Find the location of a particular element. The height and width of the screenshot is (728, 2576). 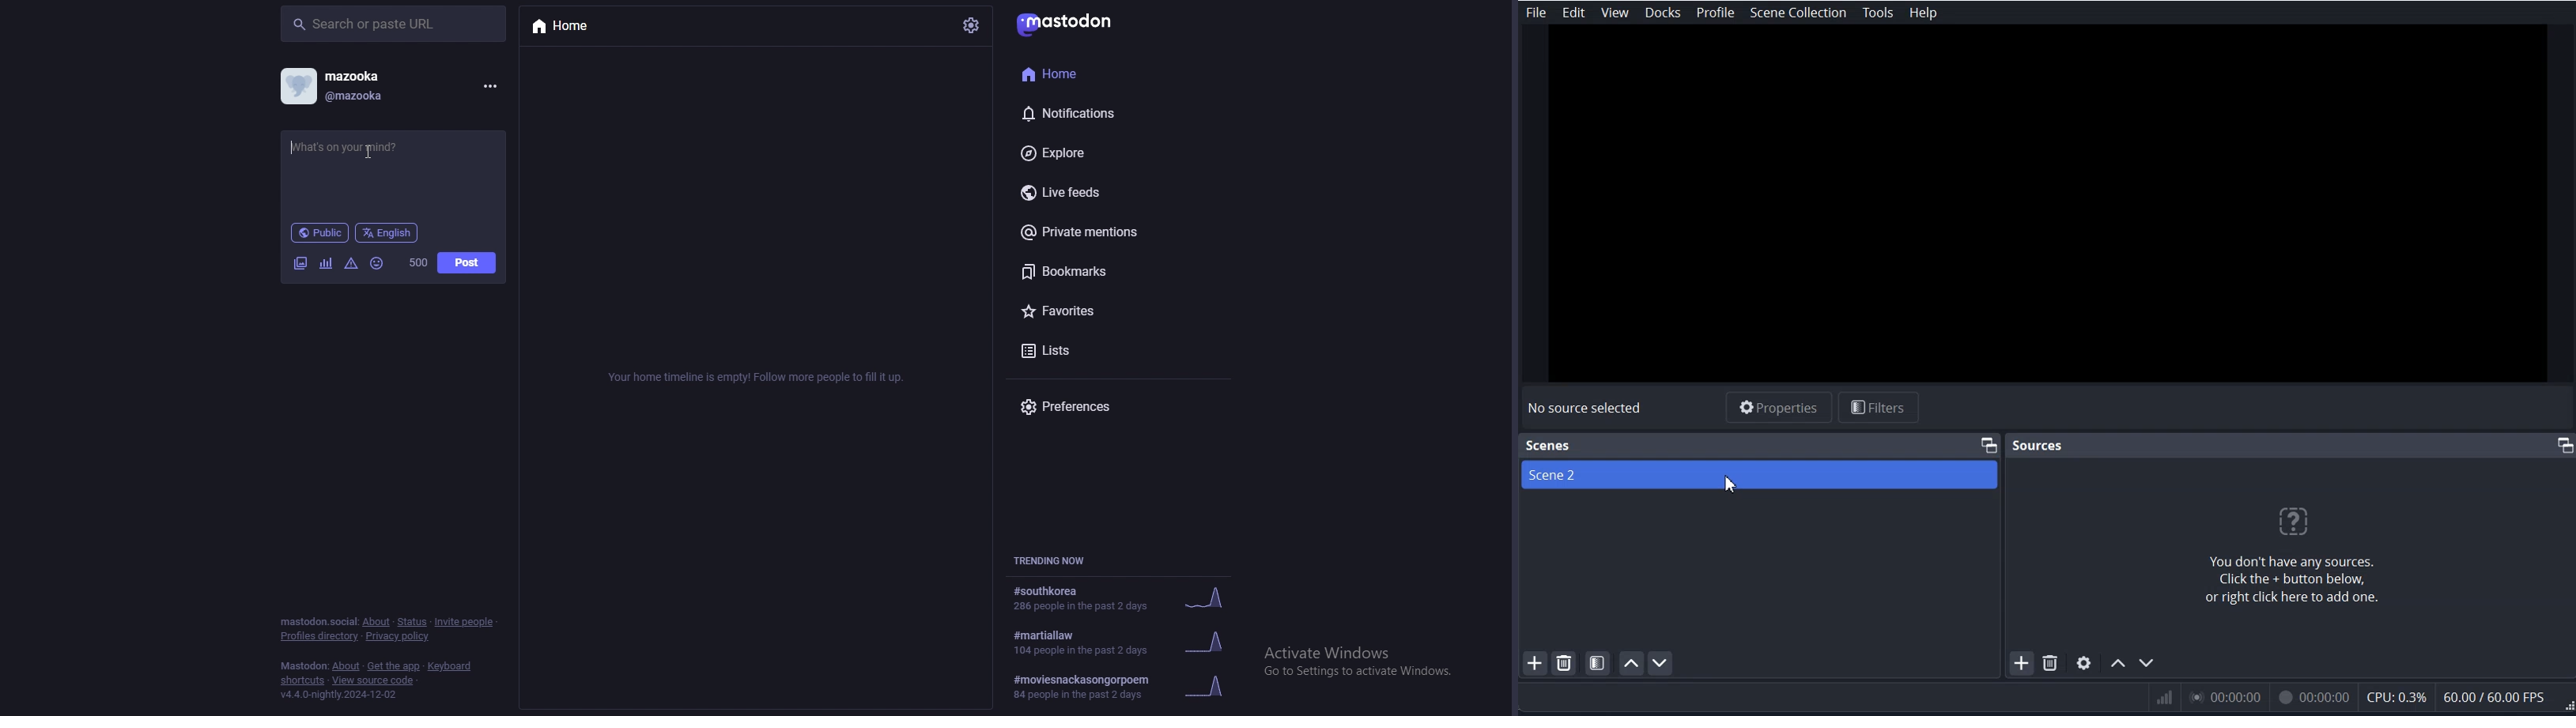

Add Source is located at coordinates (2022, 662).